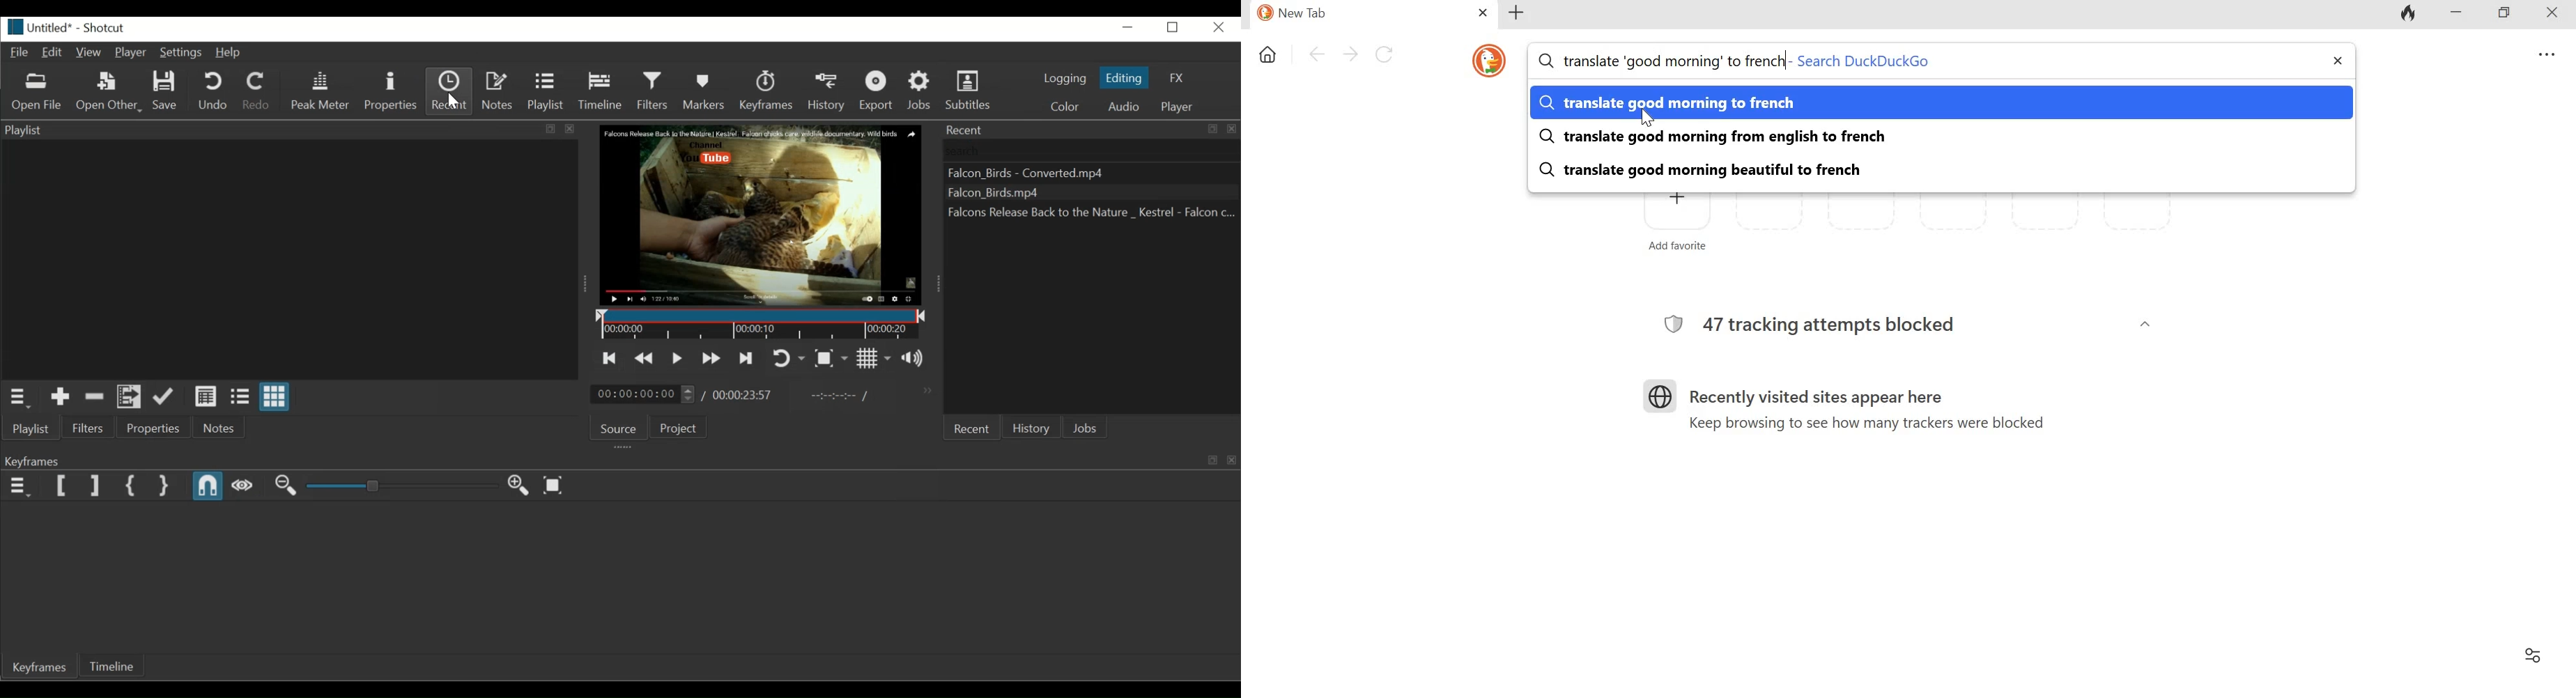  Describe the element at coordinates (213, 92) in the screenshot. I see `Undo` at that location.